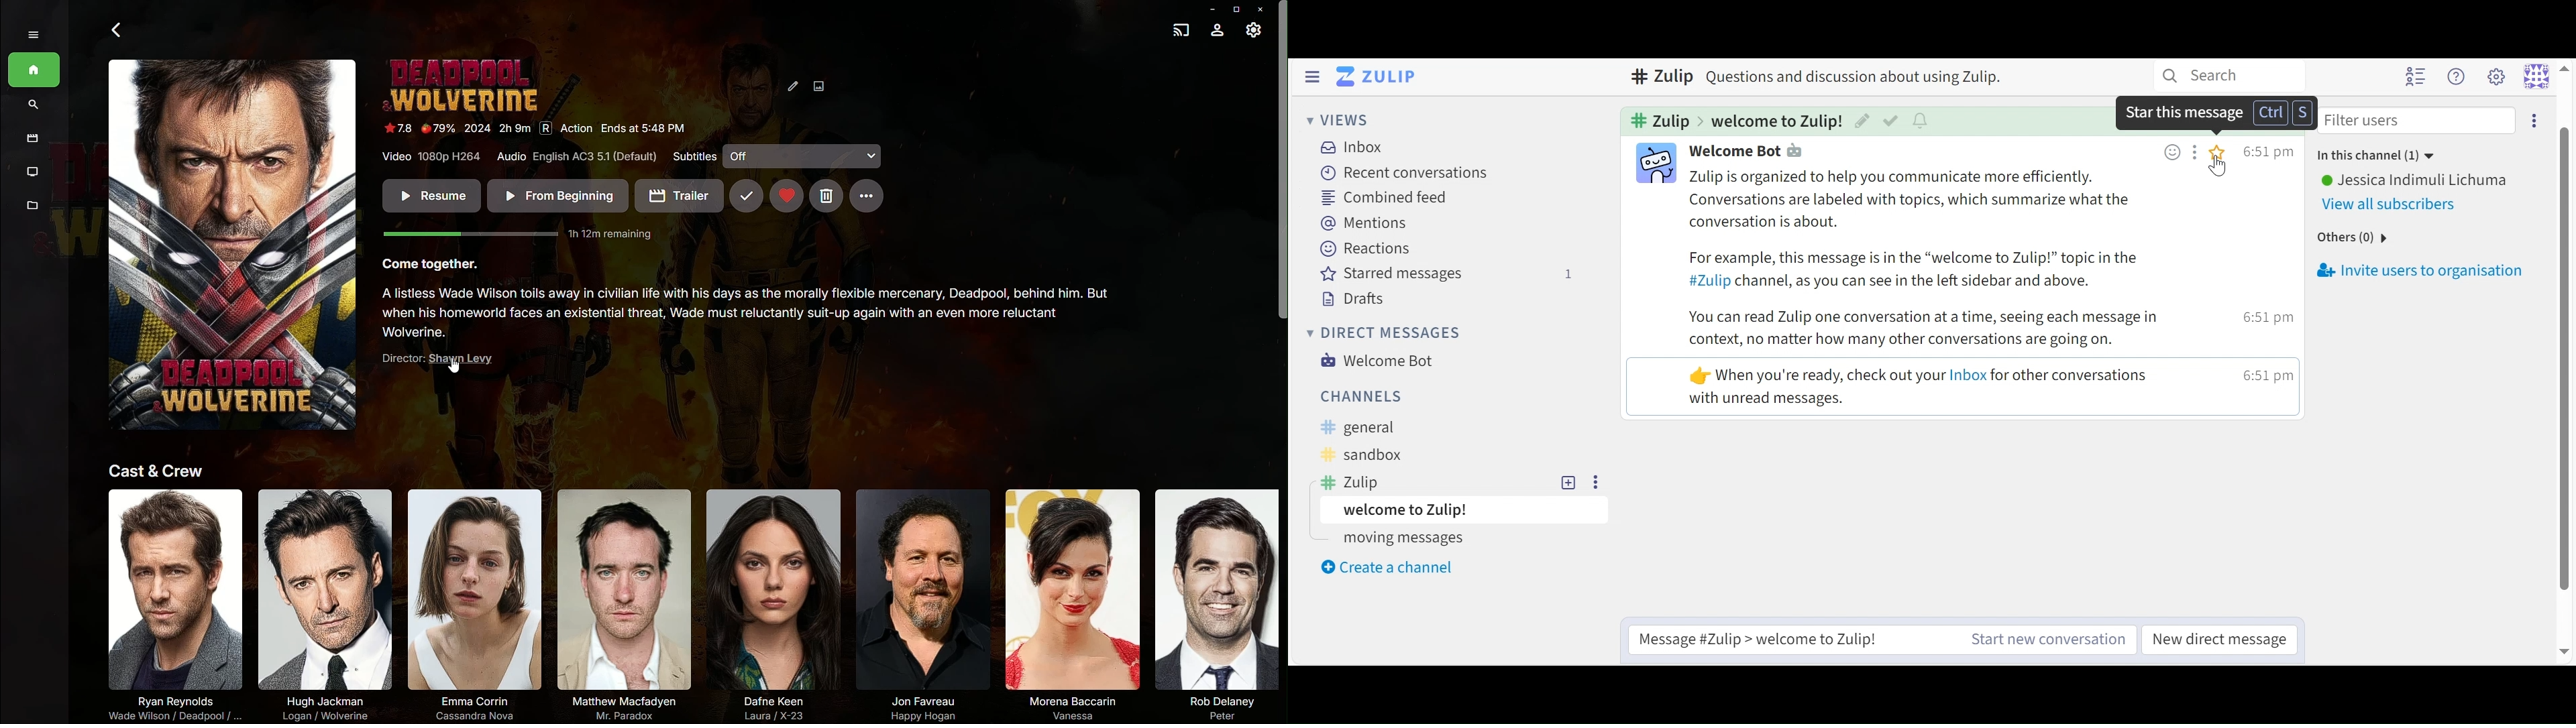 This screenshot has width=2576, height=728. I want to click on Filter users, so click(2417, 119).